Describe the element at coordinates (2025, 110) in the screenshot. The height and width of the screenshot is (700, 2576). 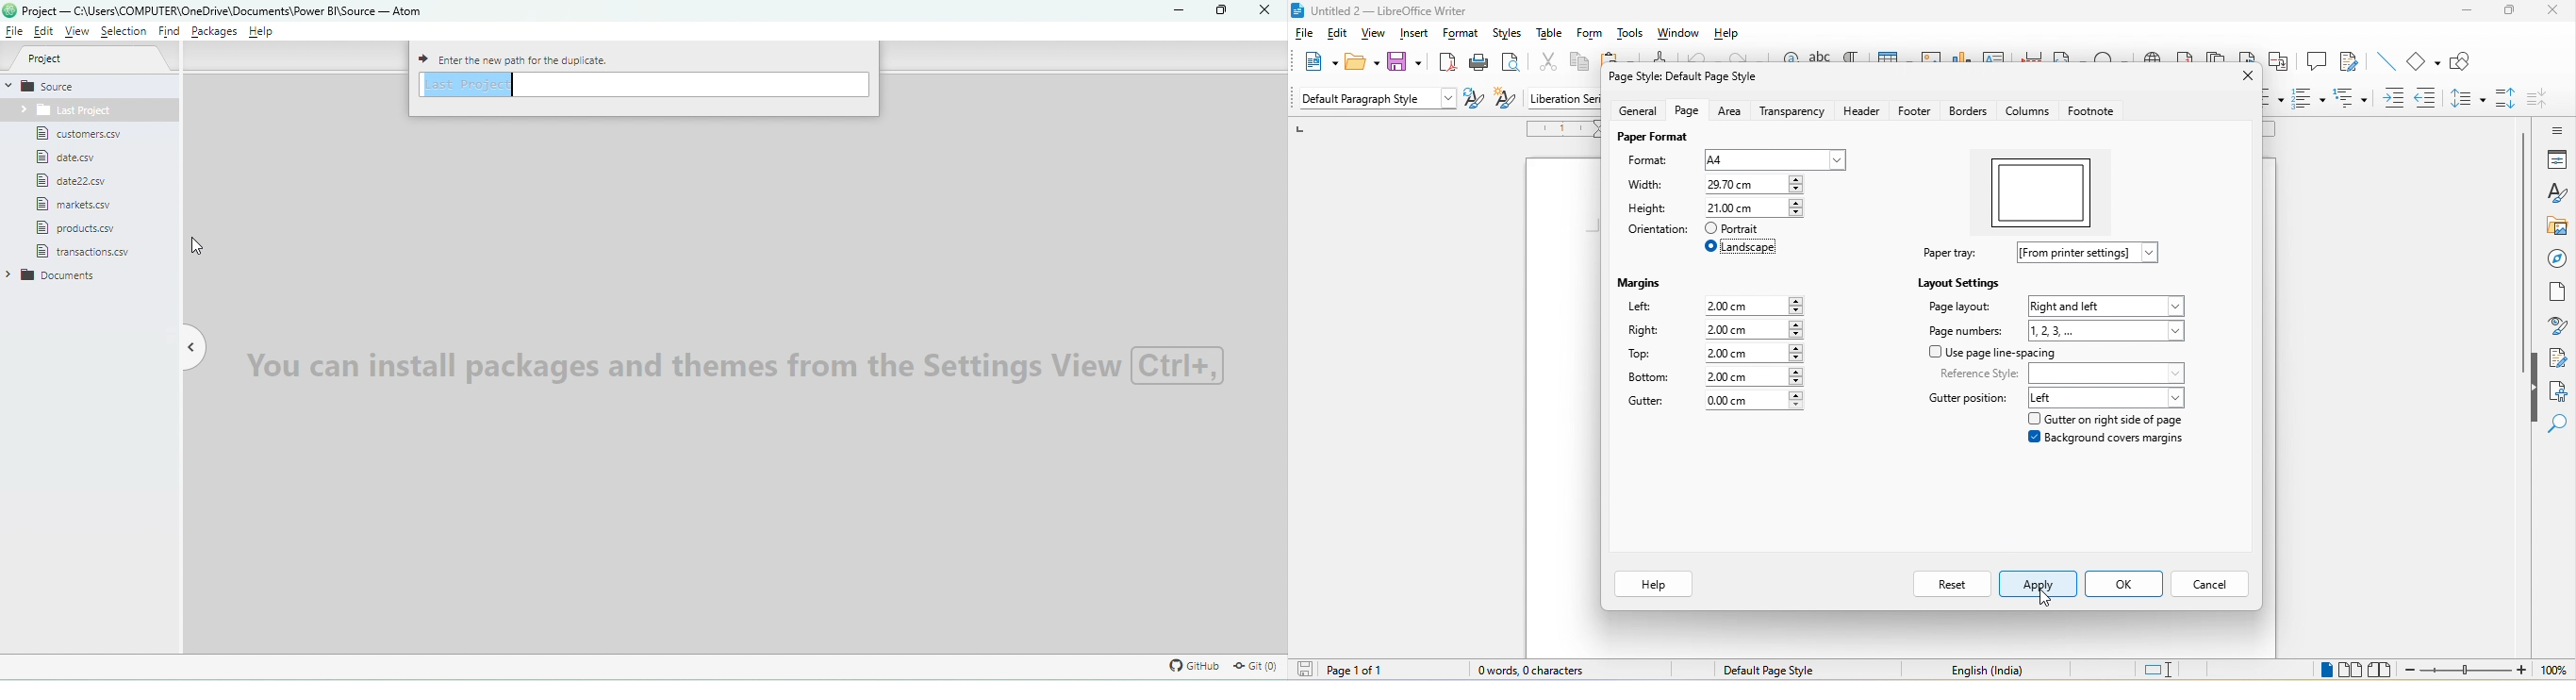
I see `columns` at that location.